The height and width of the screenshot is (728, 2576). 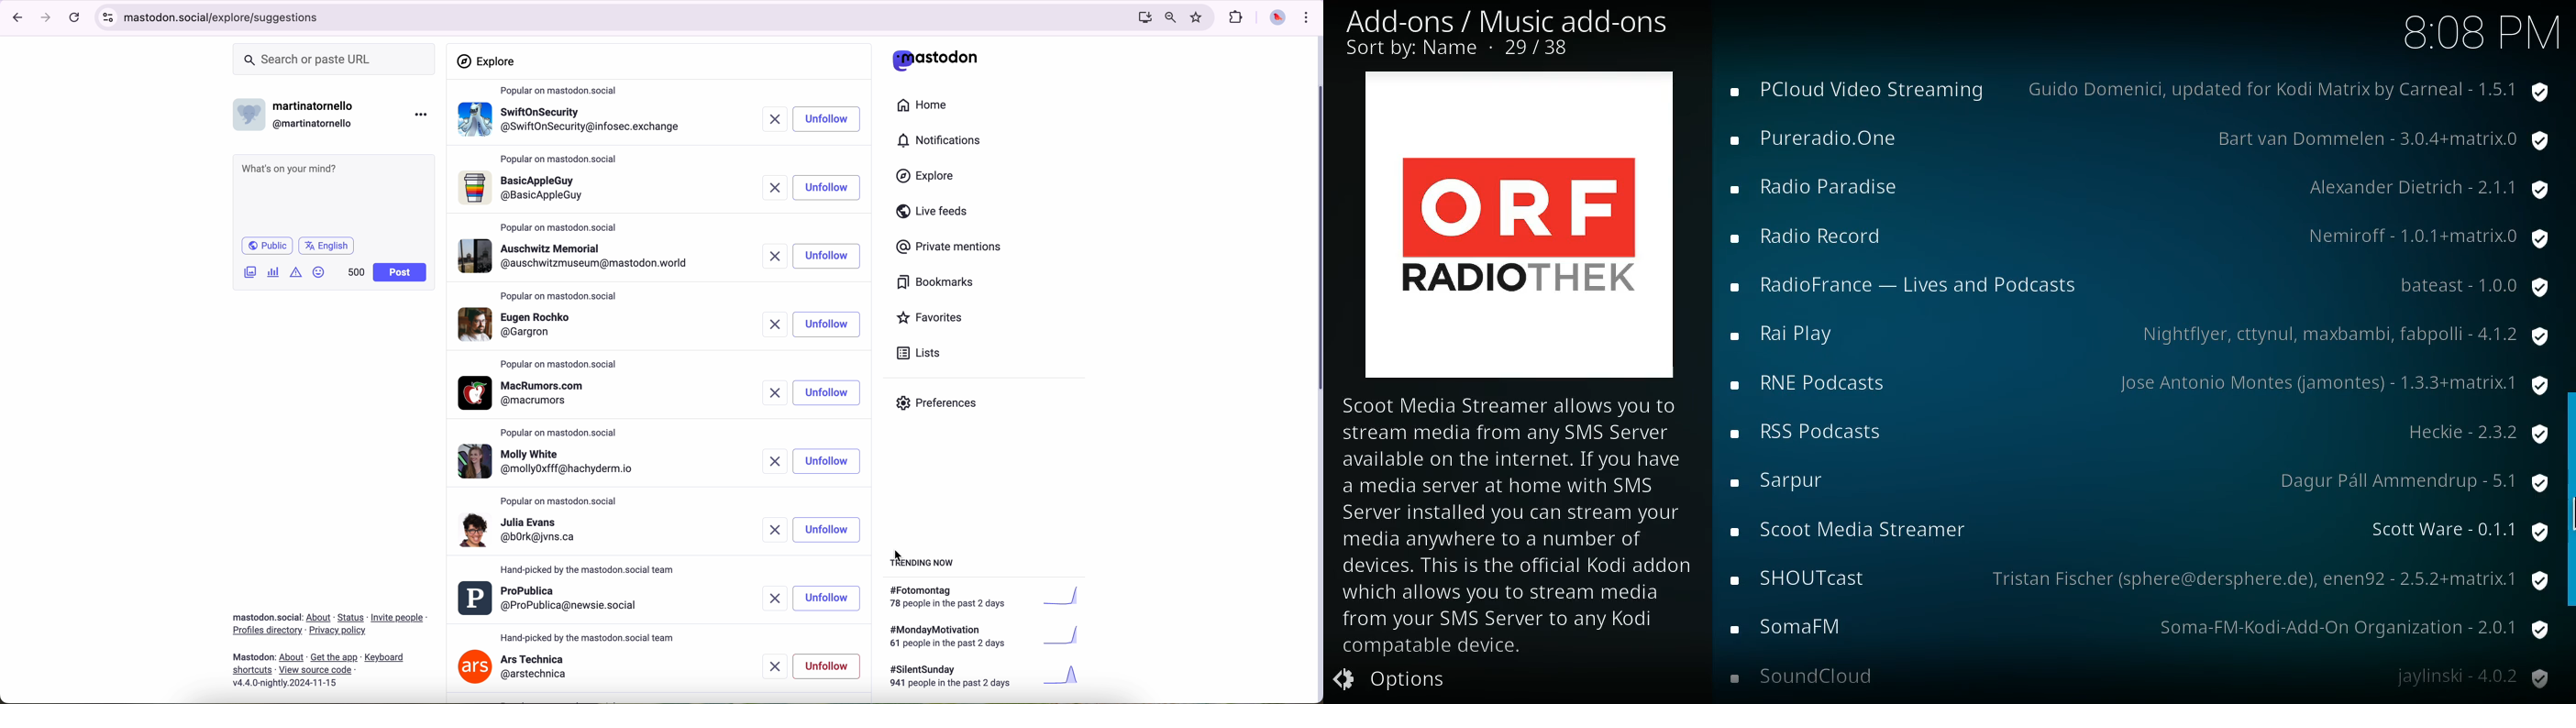 What do you see at coordinates (983, 636) in the screenshot?
I see `#mondaymotivation` at bounding box center [983, 636].